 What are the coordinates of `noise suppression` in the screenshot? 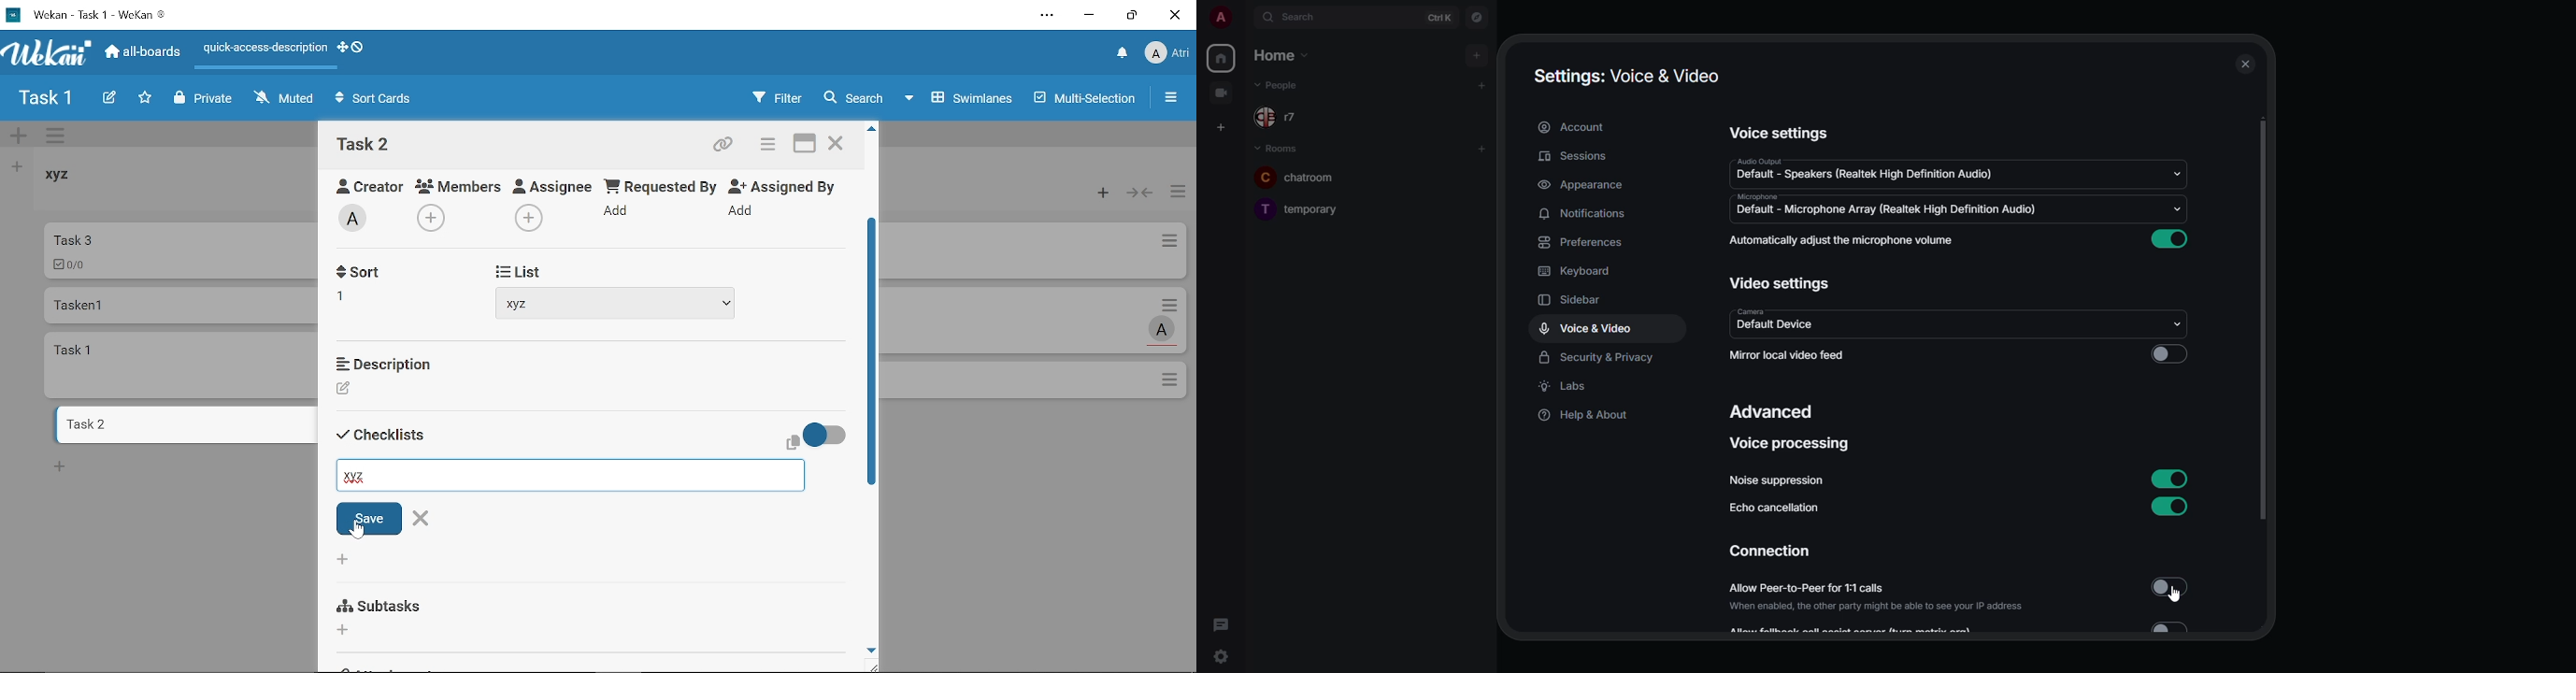 It's located at (1777, 481).